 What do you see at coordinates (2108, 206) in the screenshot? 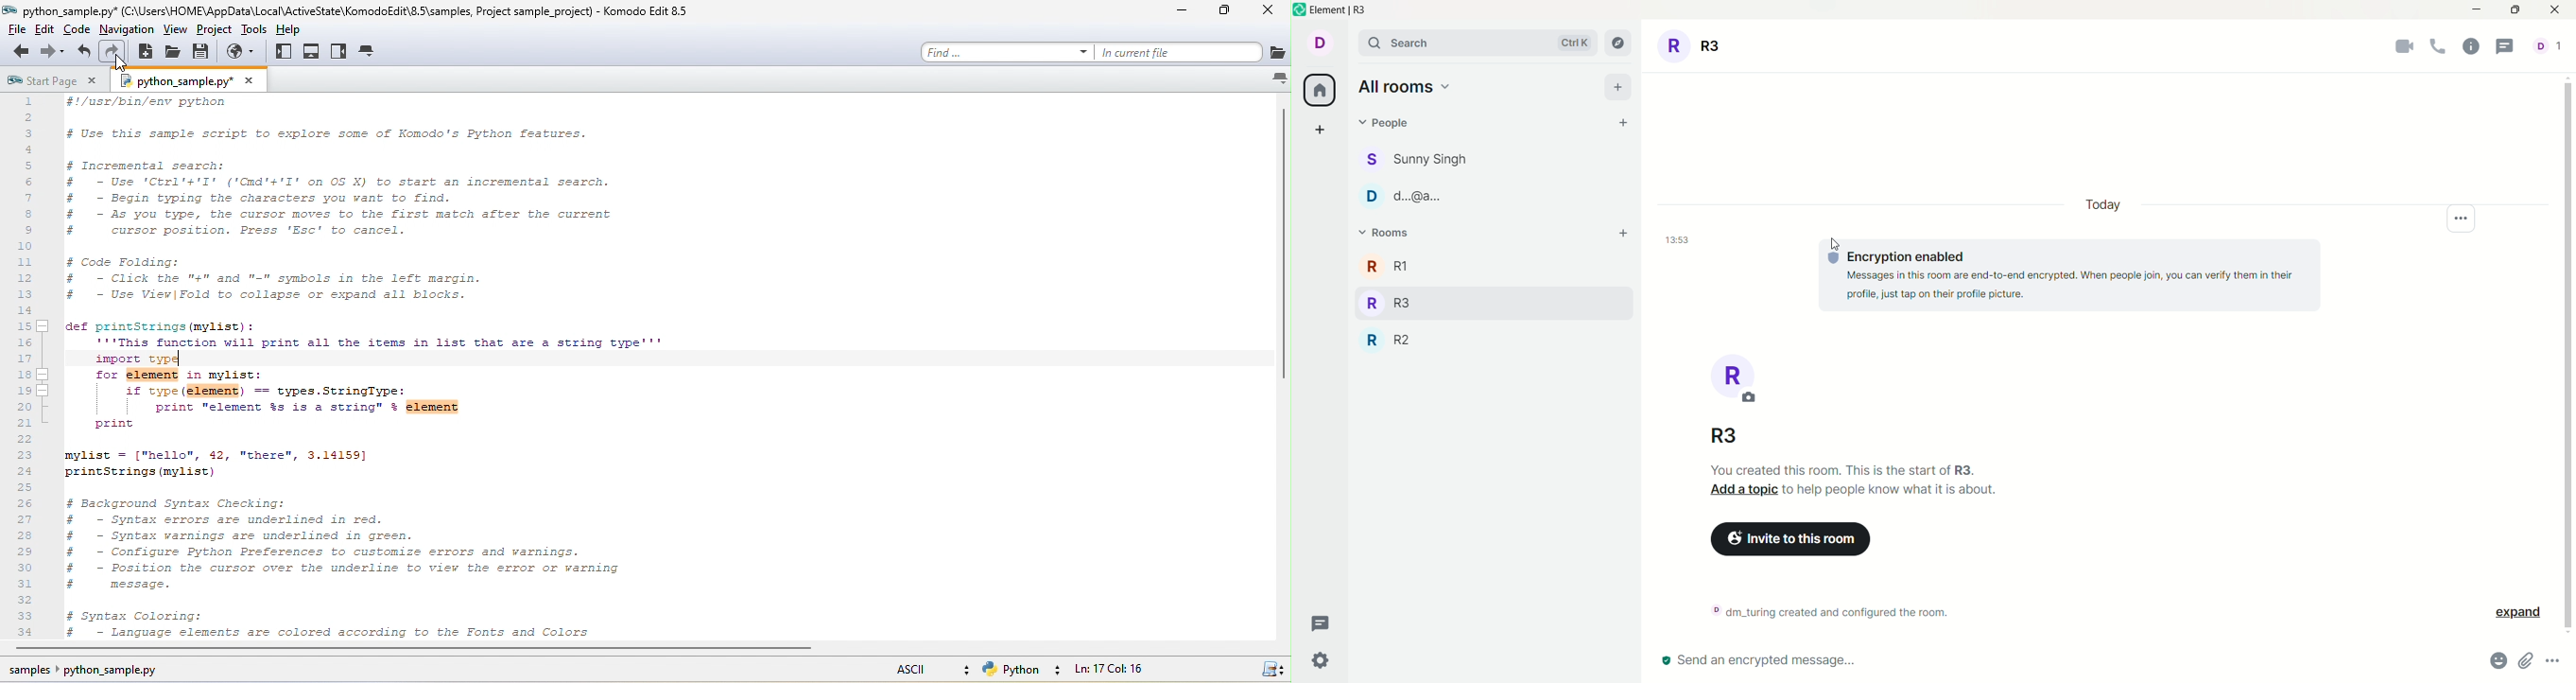
I see `today` at bounding box center [2108, 206].